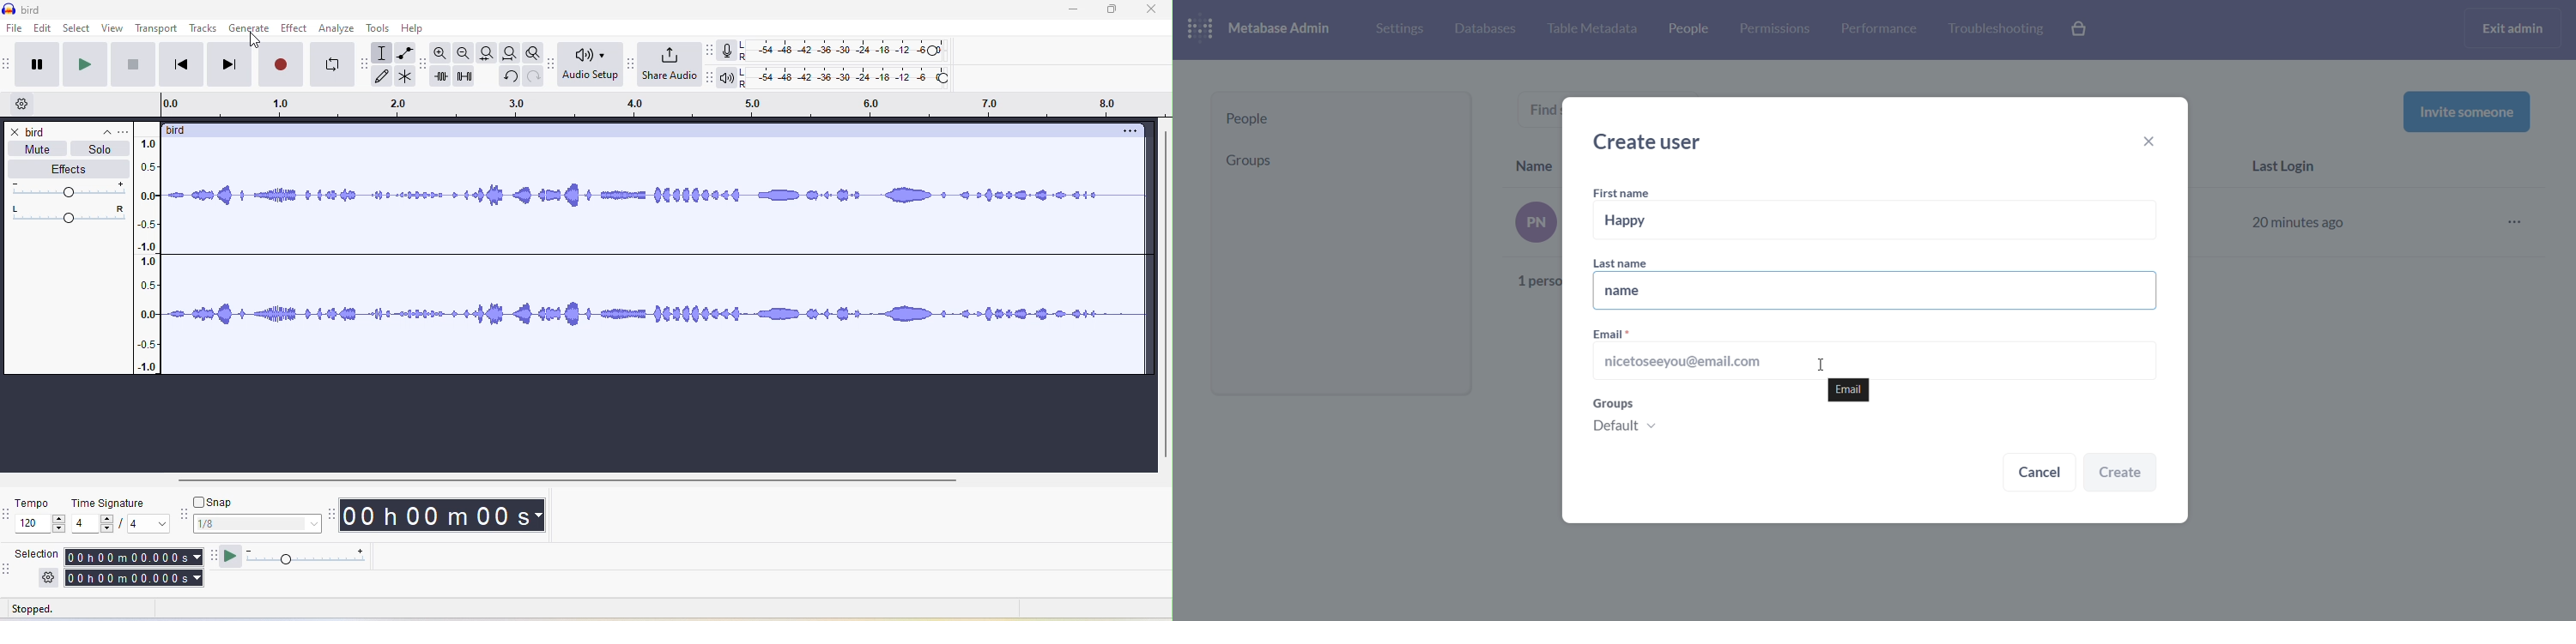 The width and height of the screenshot is (2576, 644). I want to click on record, so click(278, 66).